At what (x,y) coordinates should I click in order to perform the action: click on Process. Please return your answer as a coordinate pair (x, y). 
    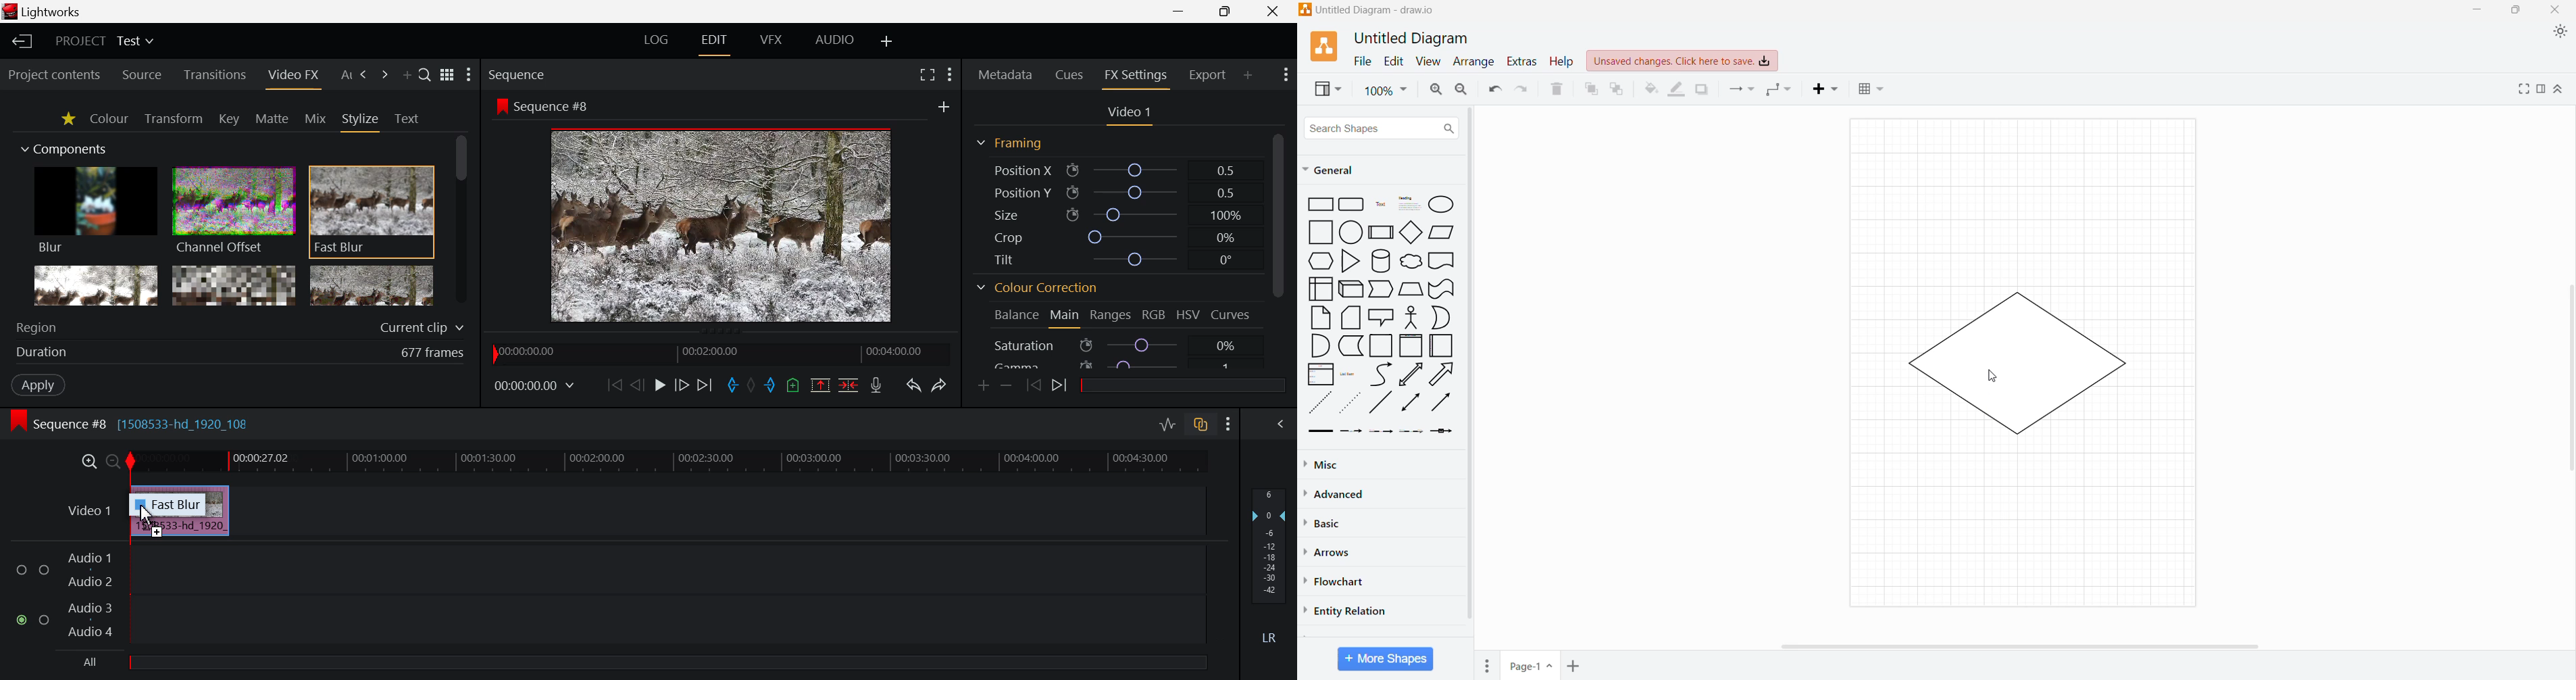
    Looking at the image, I should click on (1382, 231).